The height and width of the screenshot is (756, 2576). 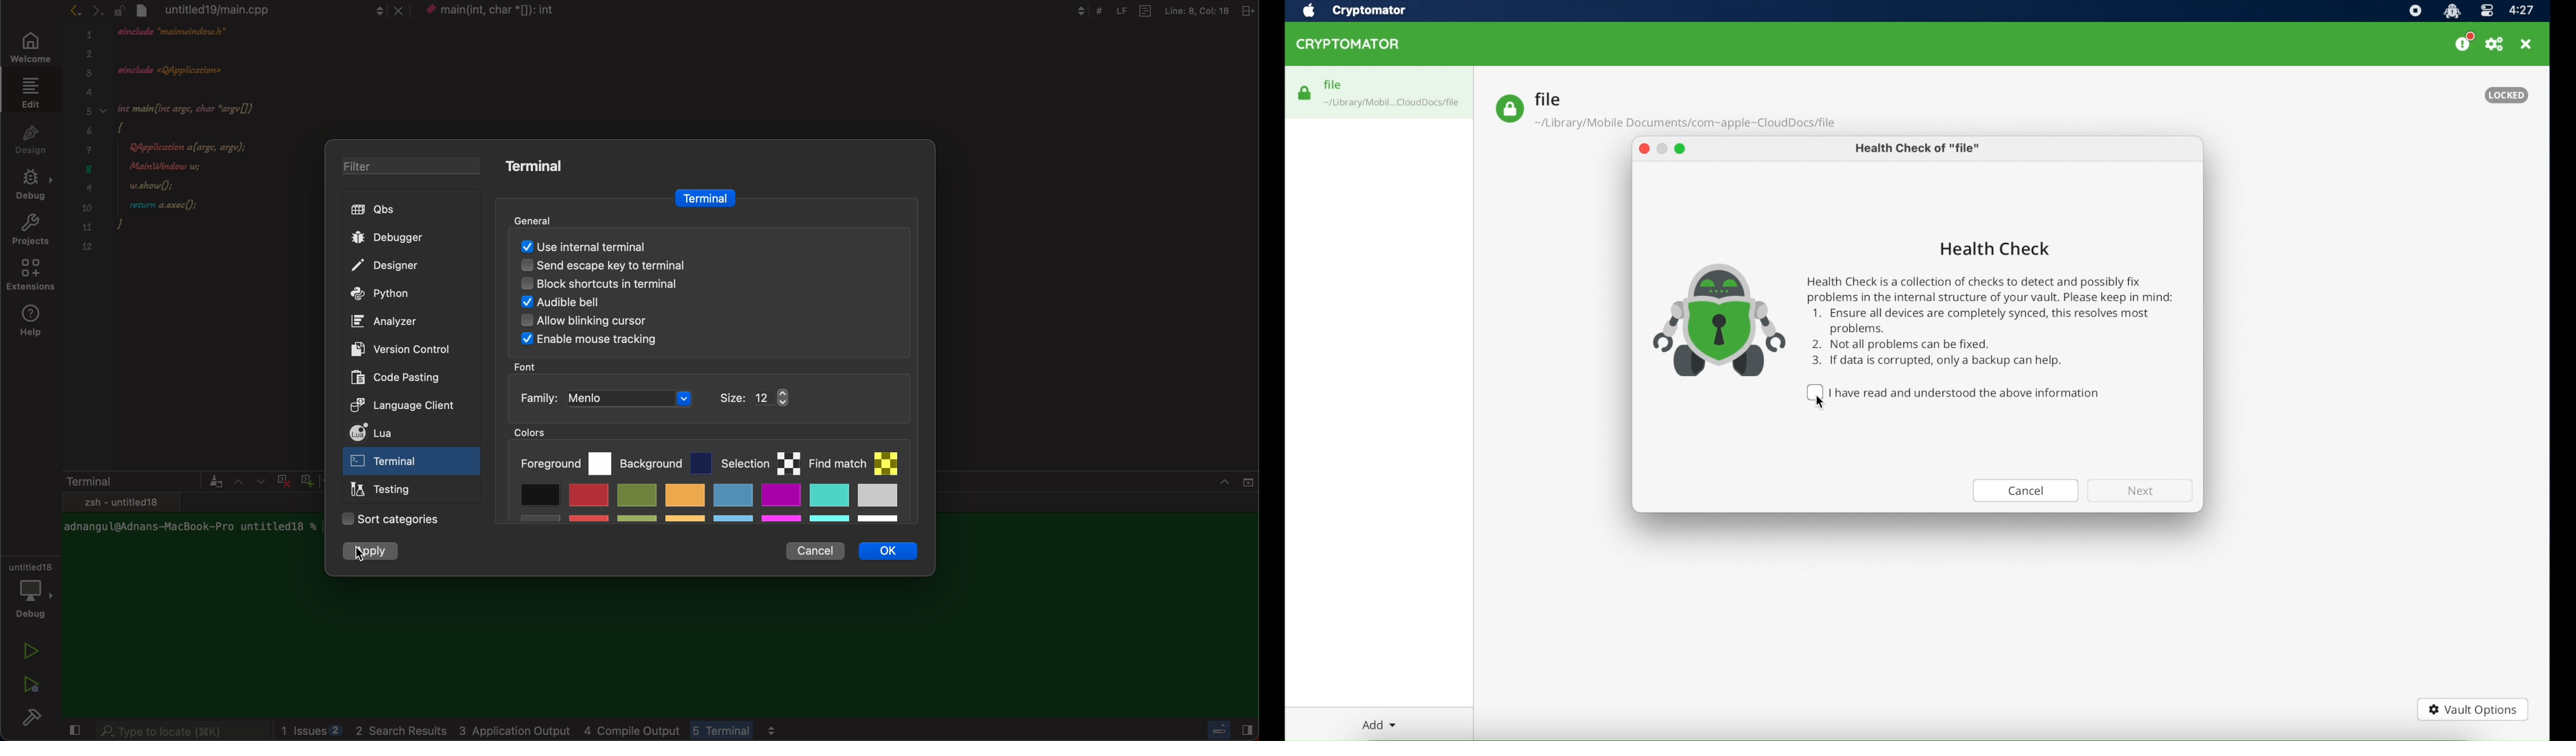 I want to click on designer, so click(x=402, y=266).